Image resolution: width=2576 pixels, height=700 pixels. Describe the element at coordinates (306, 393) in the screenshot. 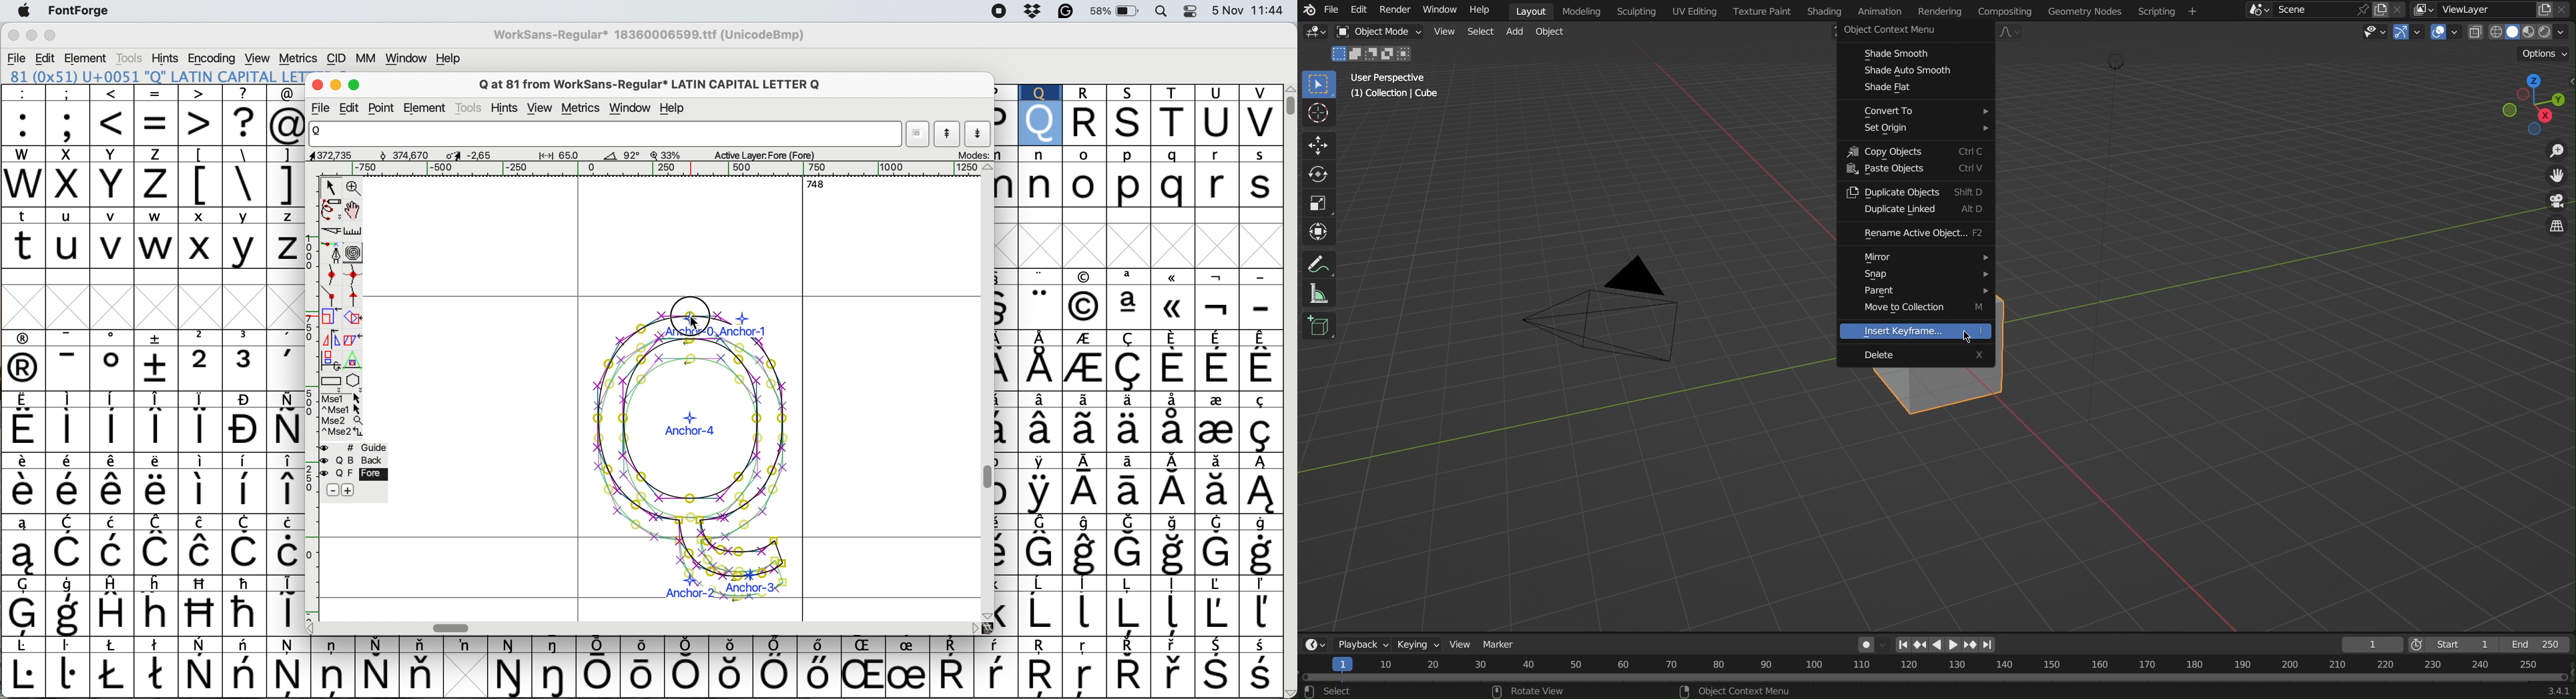

I see `vertical scale` at that location.